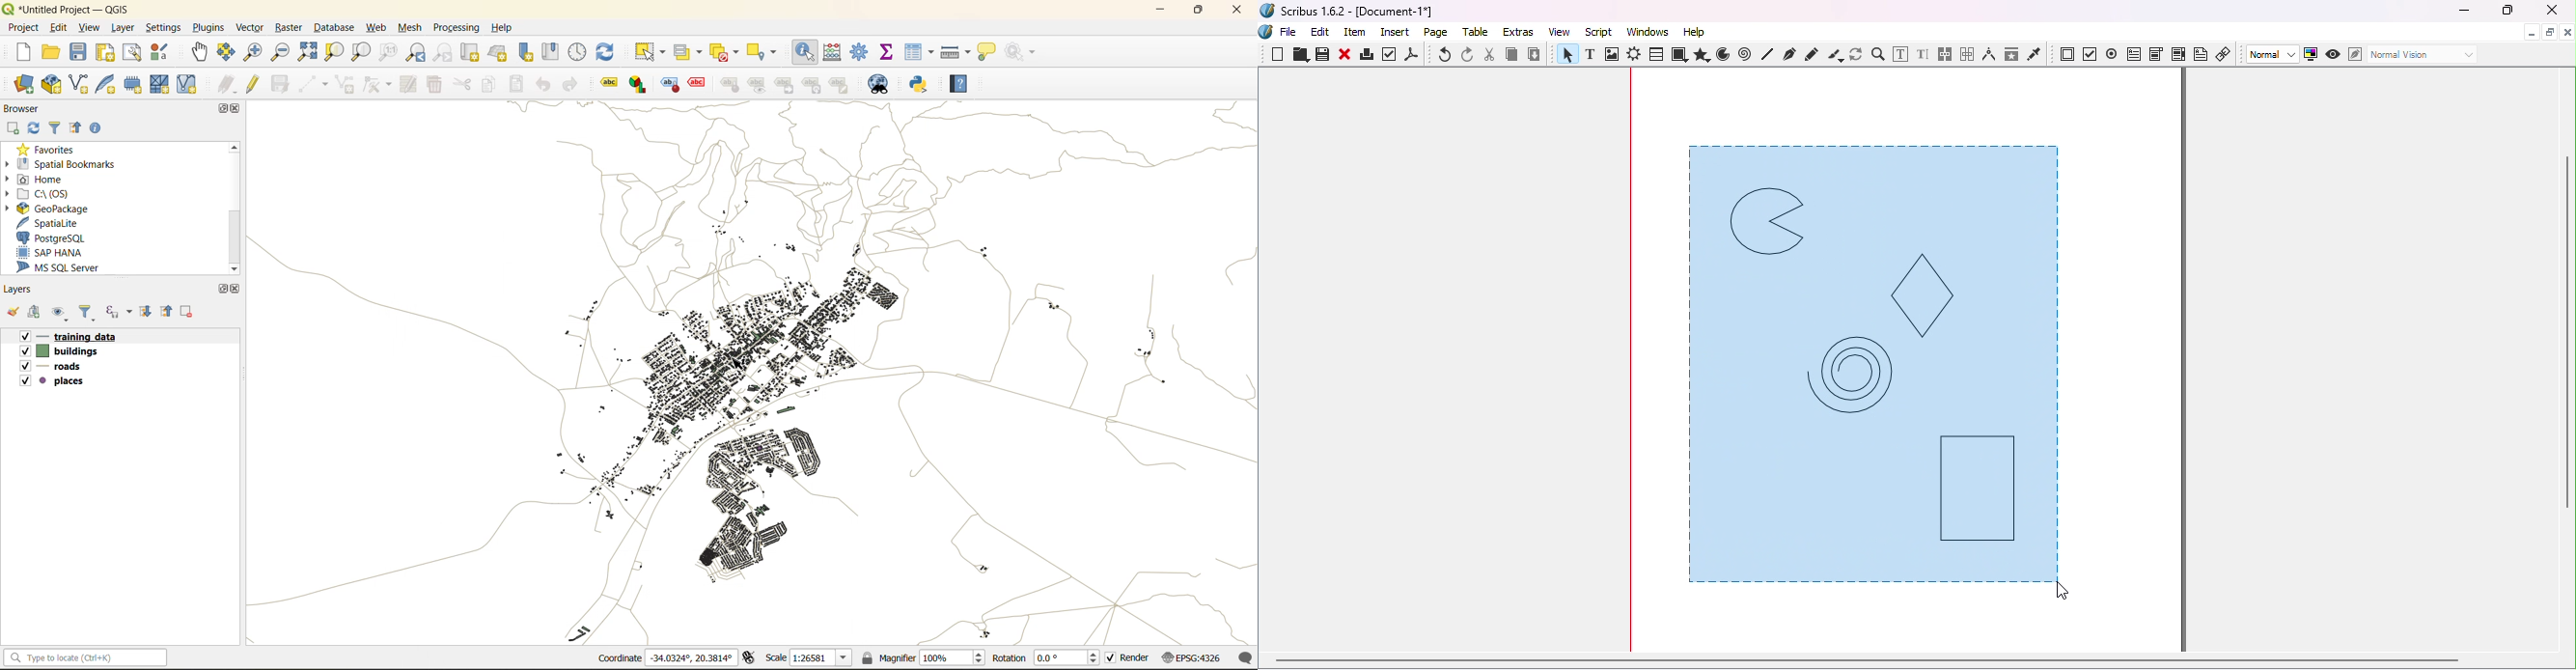 This screenshot has width=2576, height=672. Describe the element at coordinates (2091, 53) in the screenshot. I see `PDF check button` at that location.